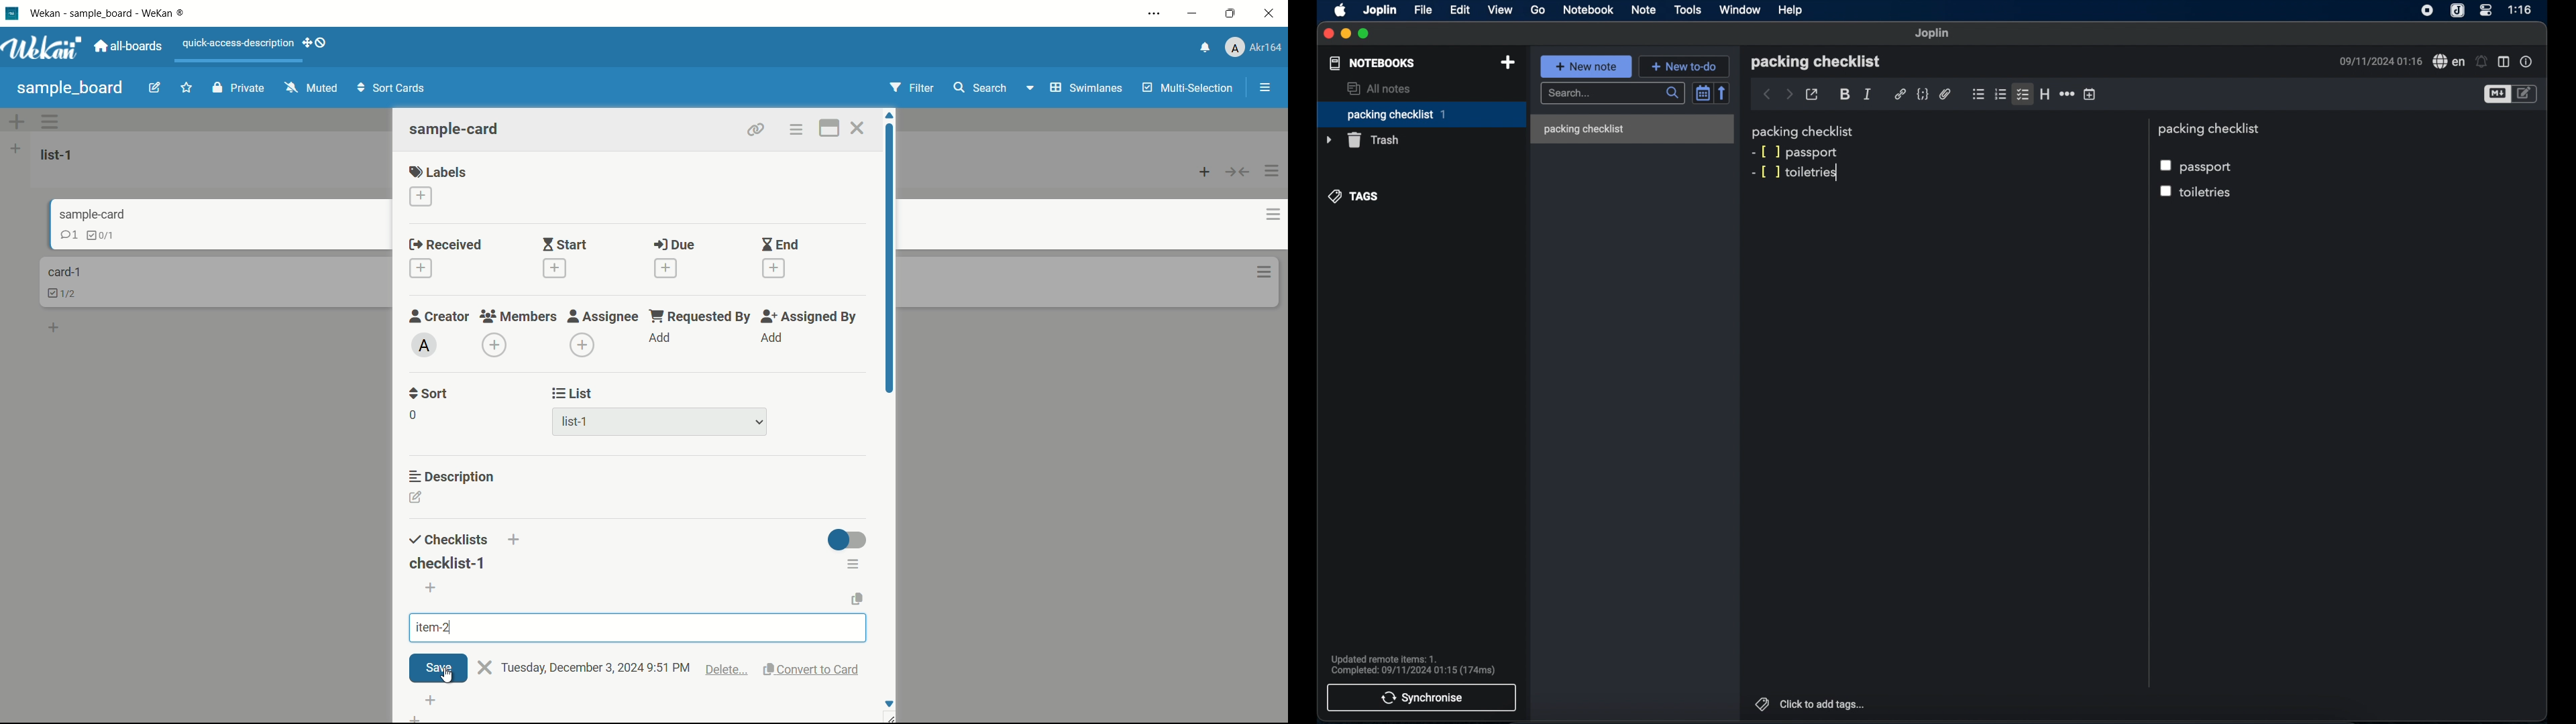 The width and height of the screenshot is (2576, 728). What do you see at coordinates (1252, 48) in the screenshot?
I see `profile` at bounding box center [1252, 48].